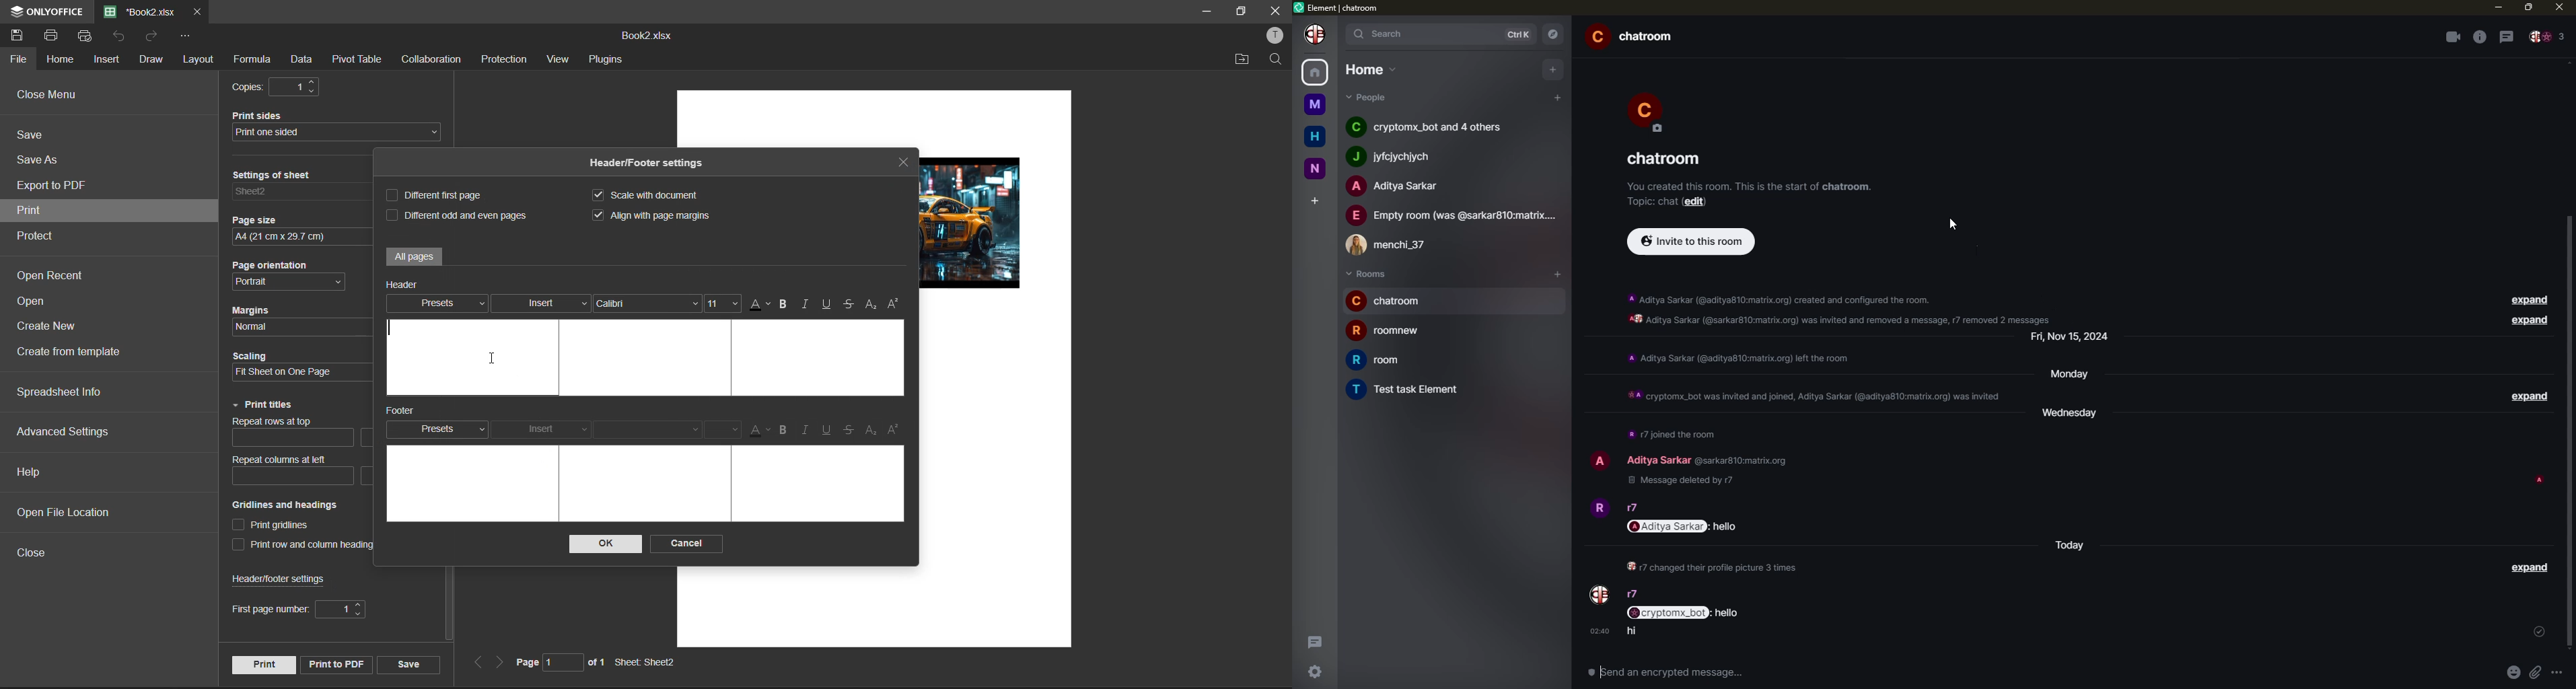 Image resolution: width=2576 pixels, height=700 pixels. What do you see at coordinates (2513, 673) in the screenshot?
I see `emoji` at bounding box center [2513, 673].